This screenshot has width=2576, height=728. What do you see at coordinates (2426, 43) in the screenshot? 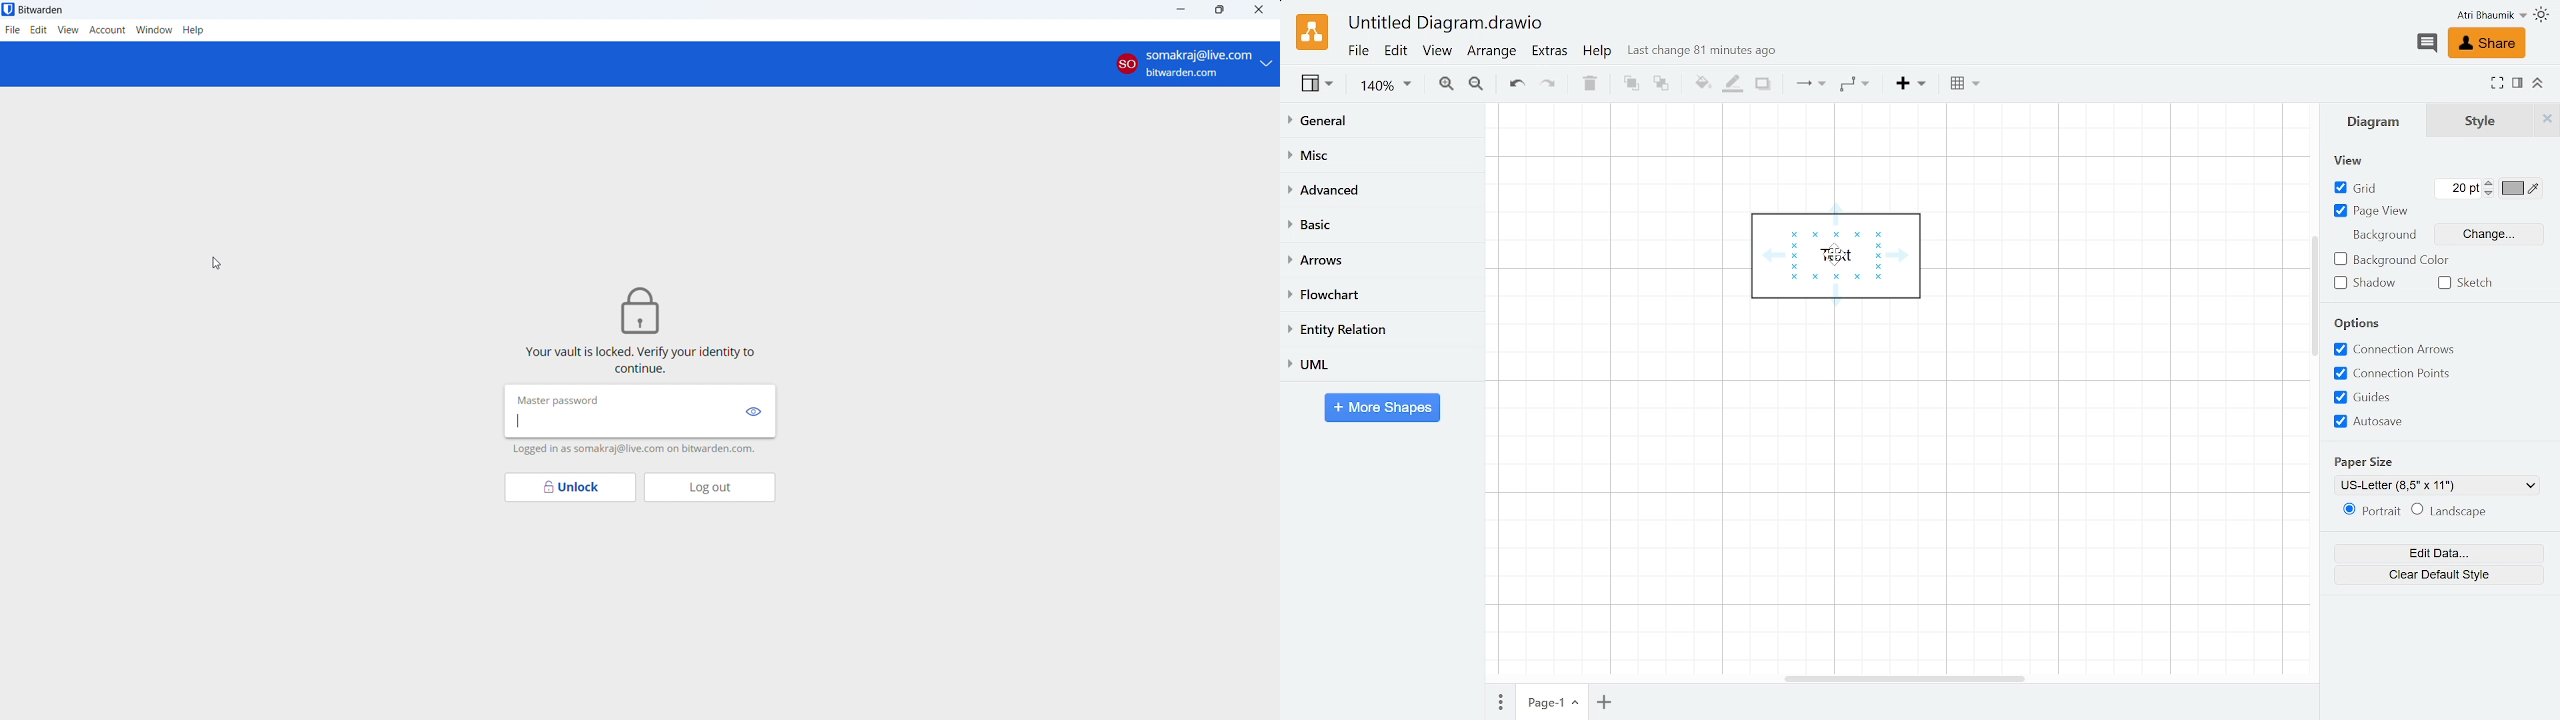
I see `Comment` at bounding box center [2426, 43].